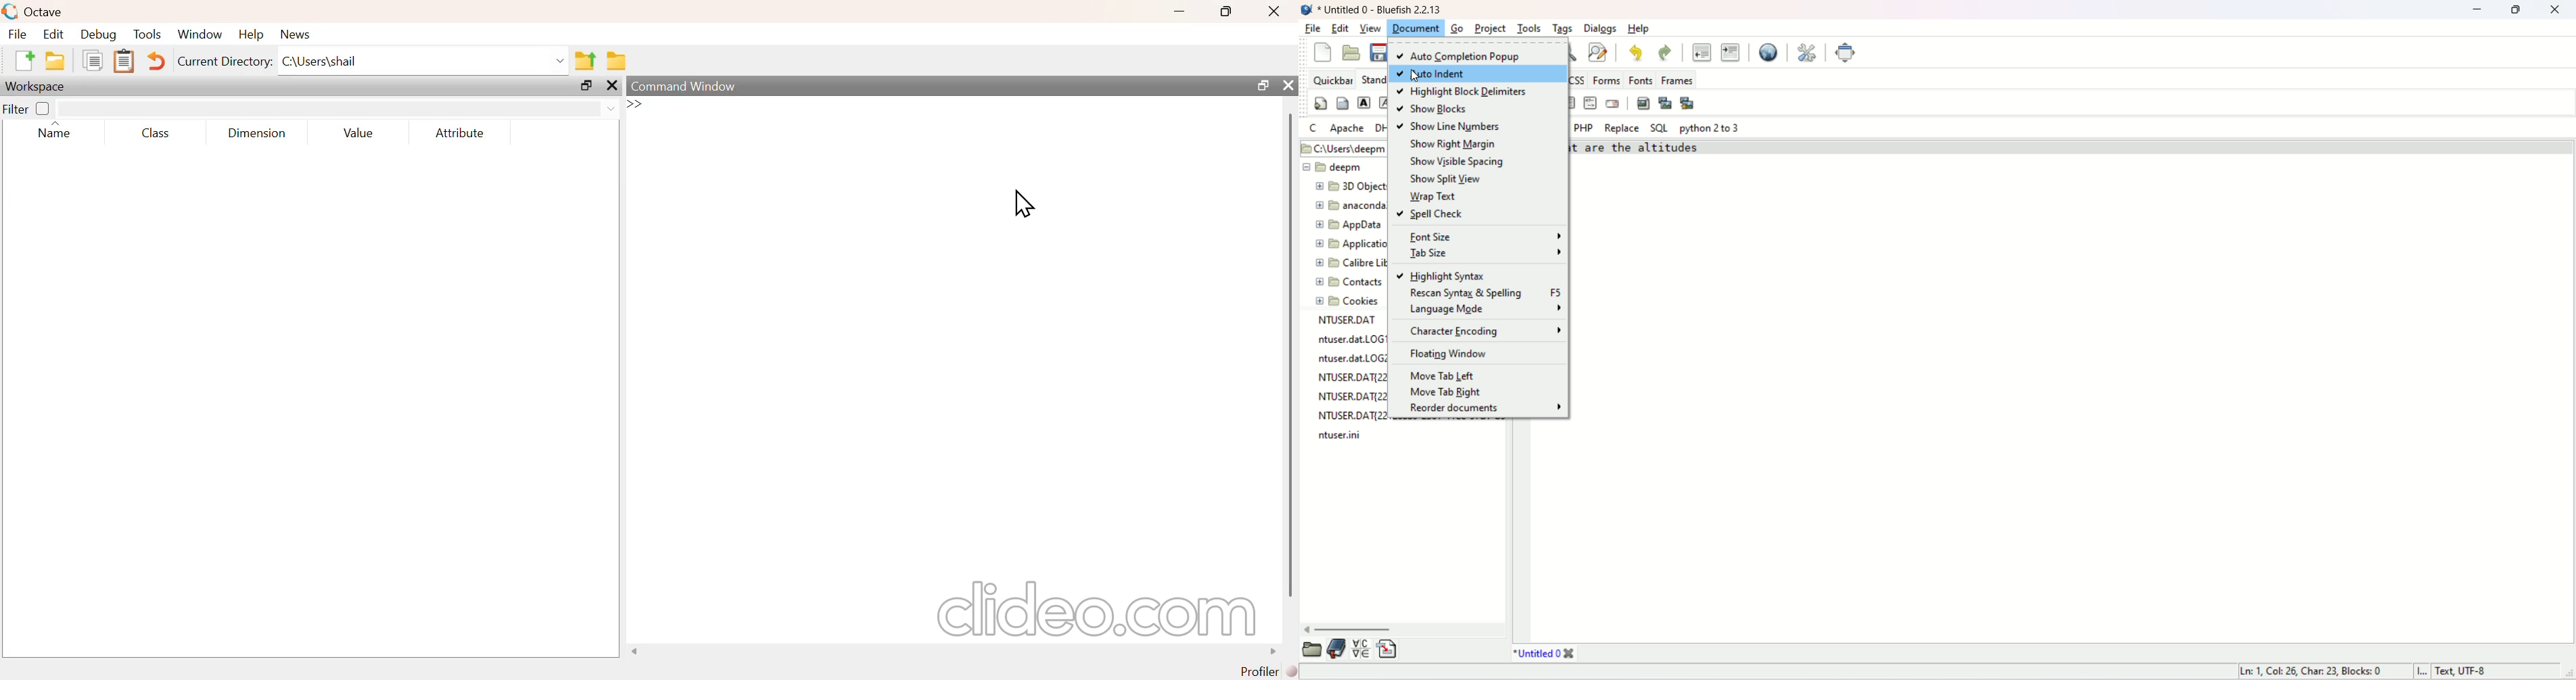 This screenshot has width=2576, height=700. I want to click on filter, so click(28, 108).